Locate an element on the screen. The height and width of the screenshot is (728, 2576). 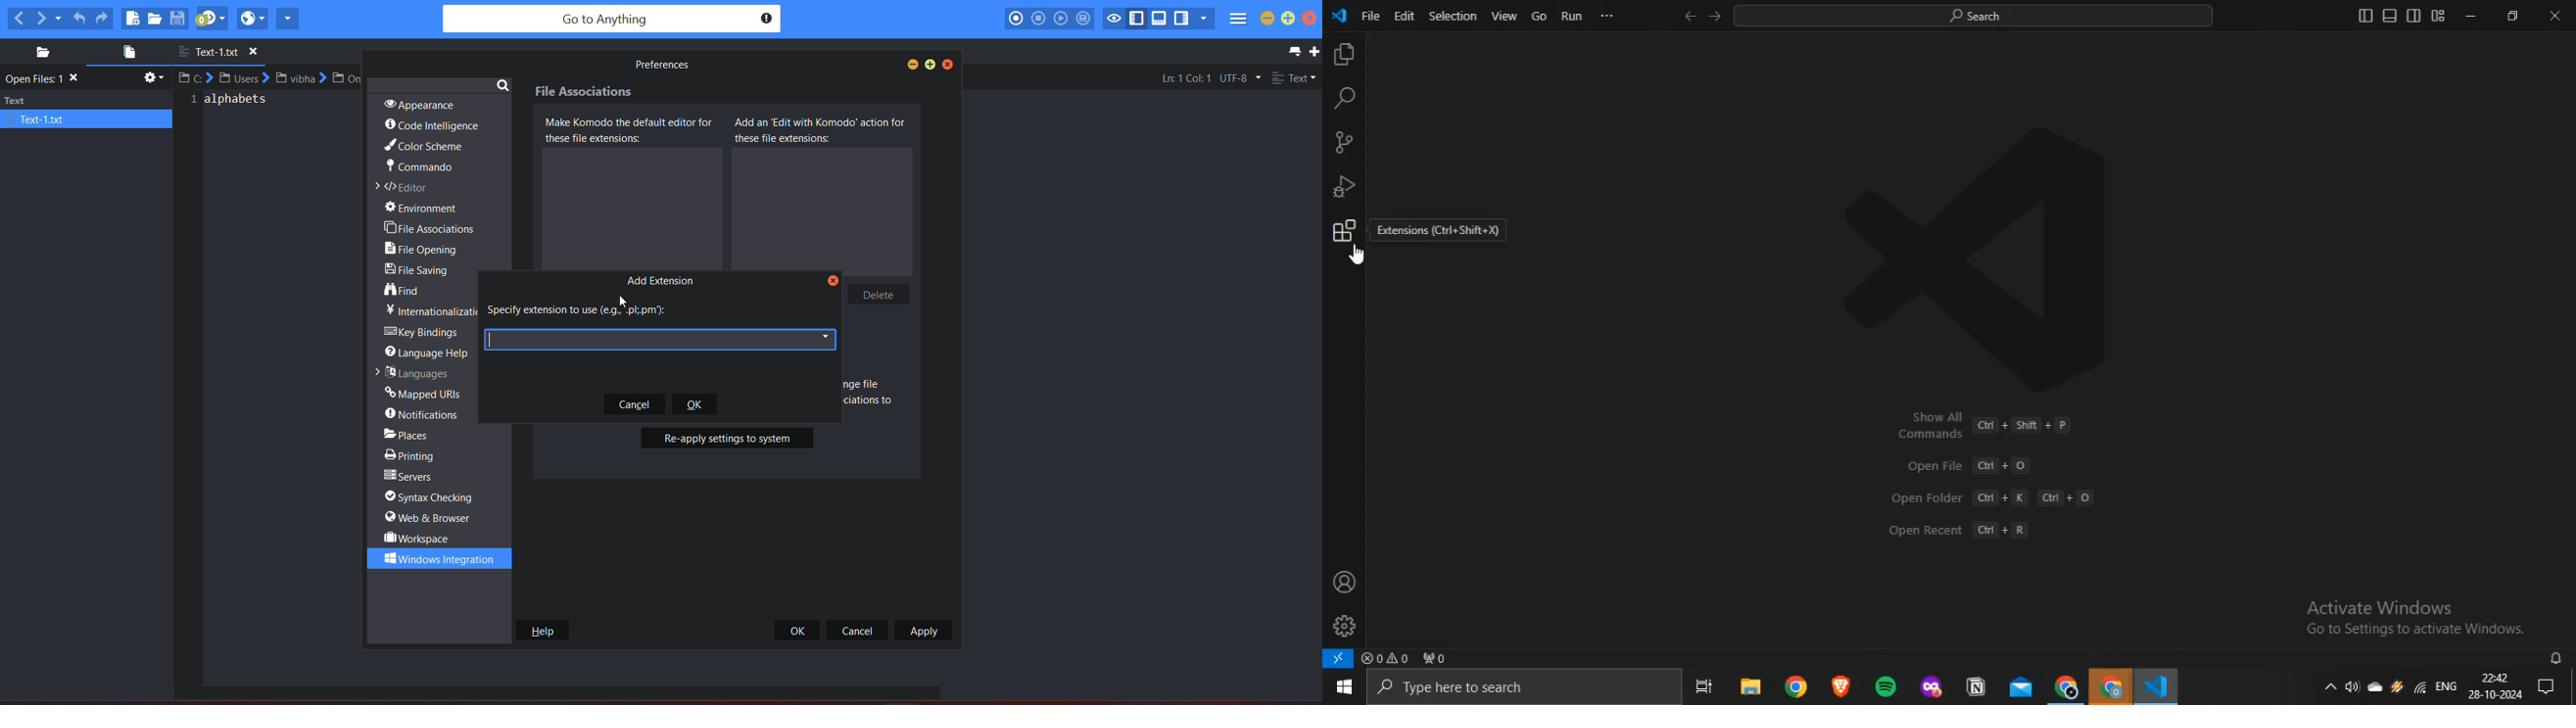
notifications is located at coordinates (2557, 658).